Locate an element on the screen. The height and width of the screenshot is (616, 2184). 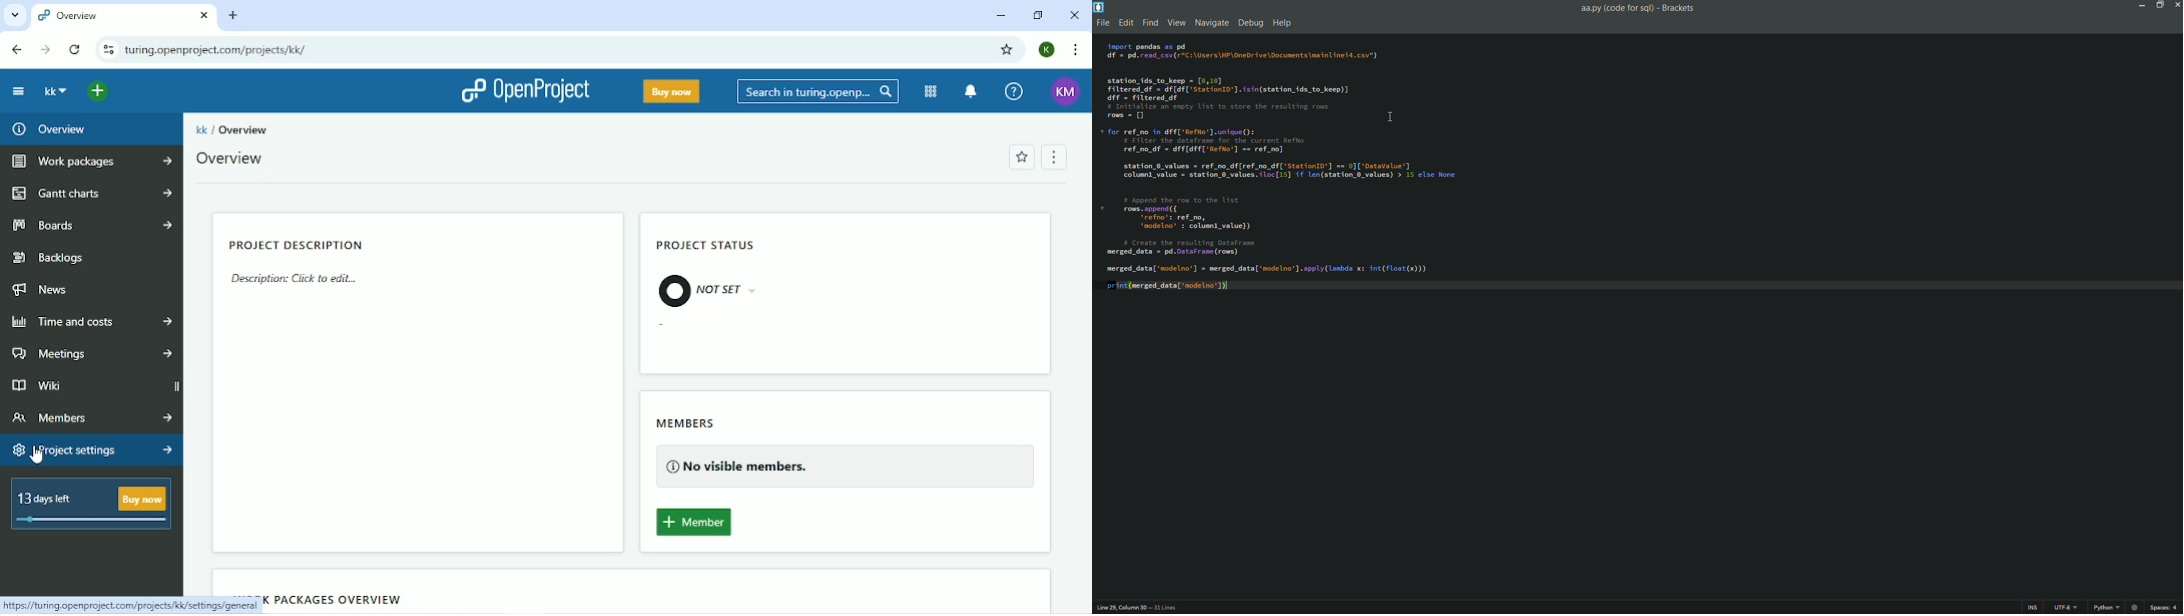
space is located at coordinates (2165, 608).